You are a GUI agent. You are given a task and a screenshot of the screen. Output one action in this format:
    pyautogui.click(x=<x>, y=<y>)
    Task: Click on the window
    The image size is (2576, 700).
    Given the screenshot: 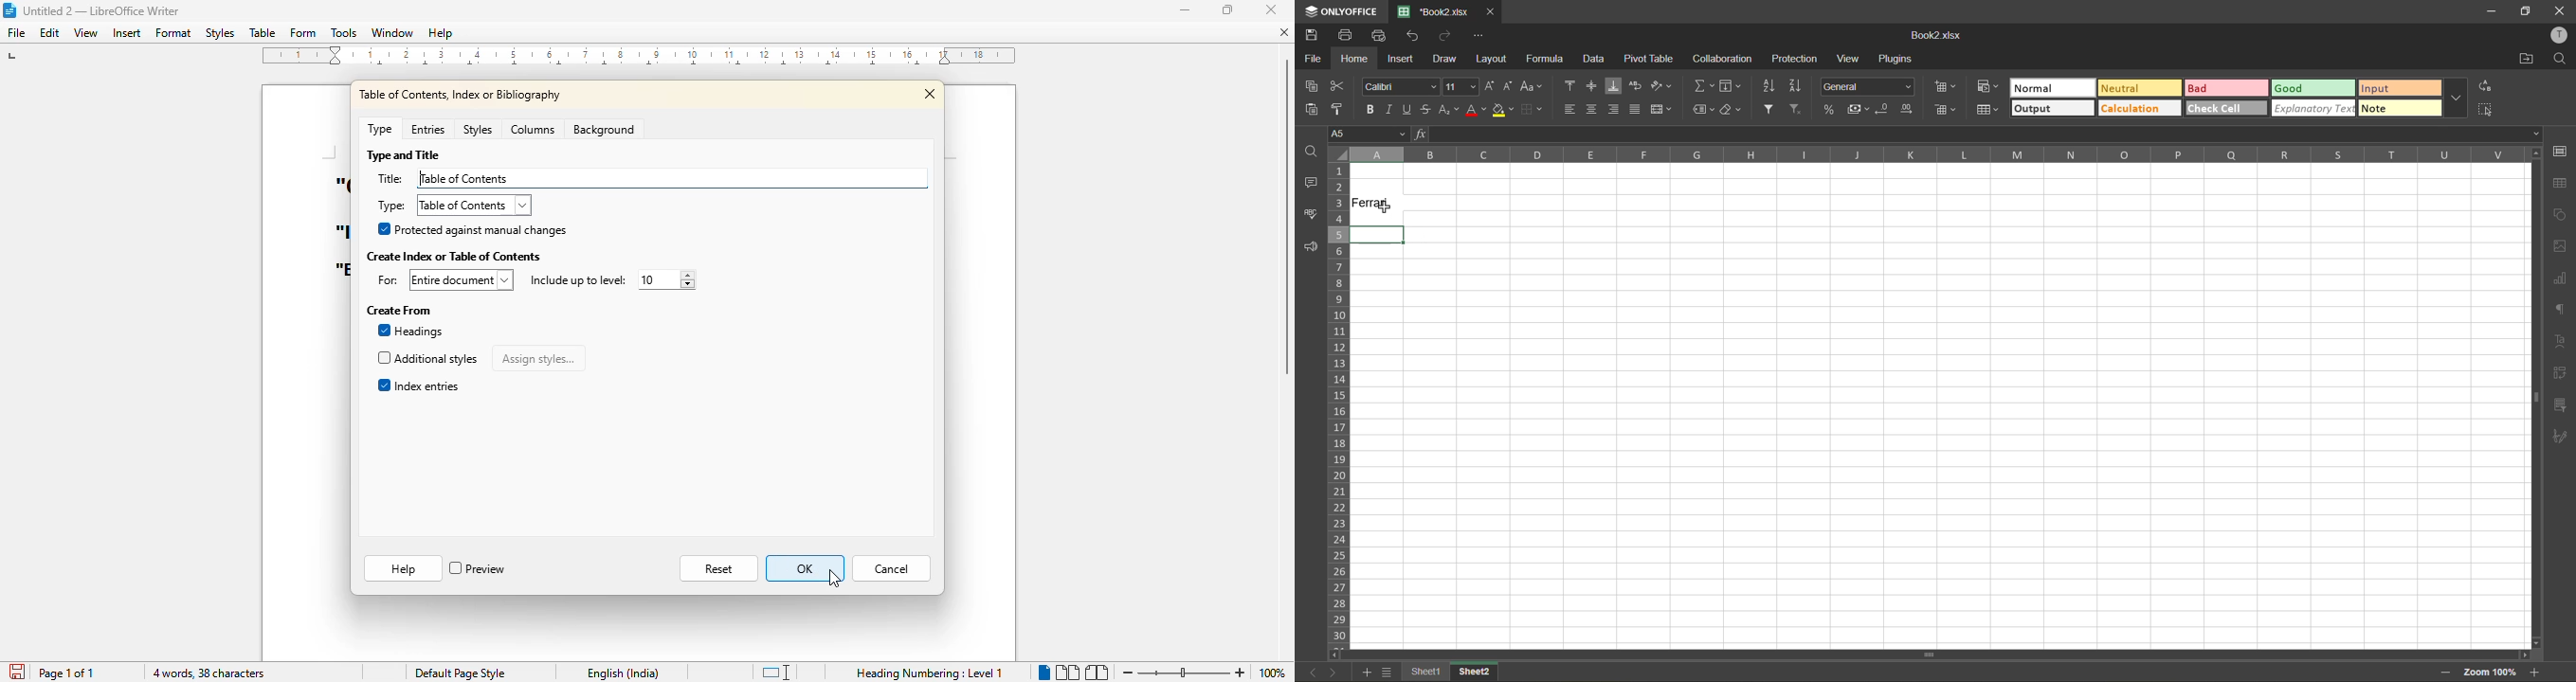 What is the action you would take?
    pyautogui.click(x=393, y=32)
    